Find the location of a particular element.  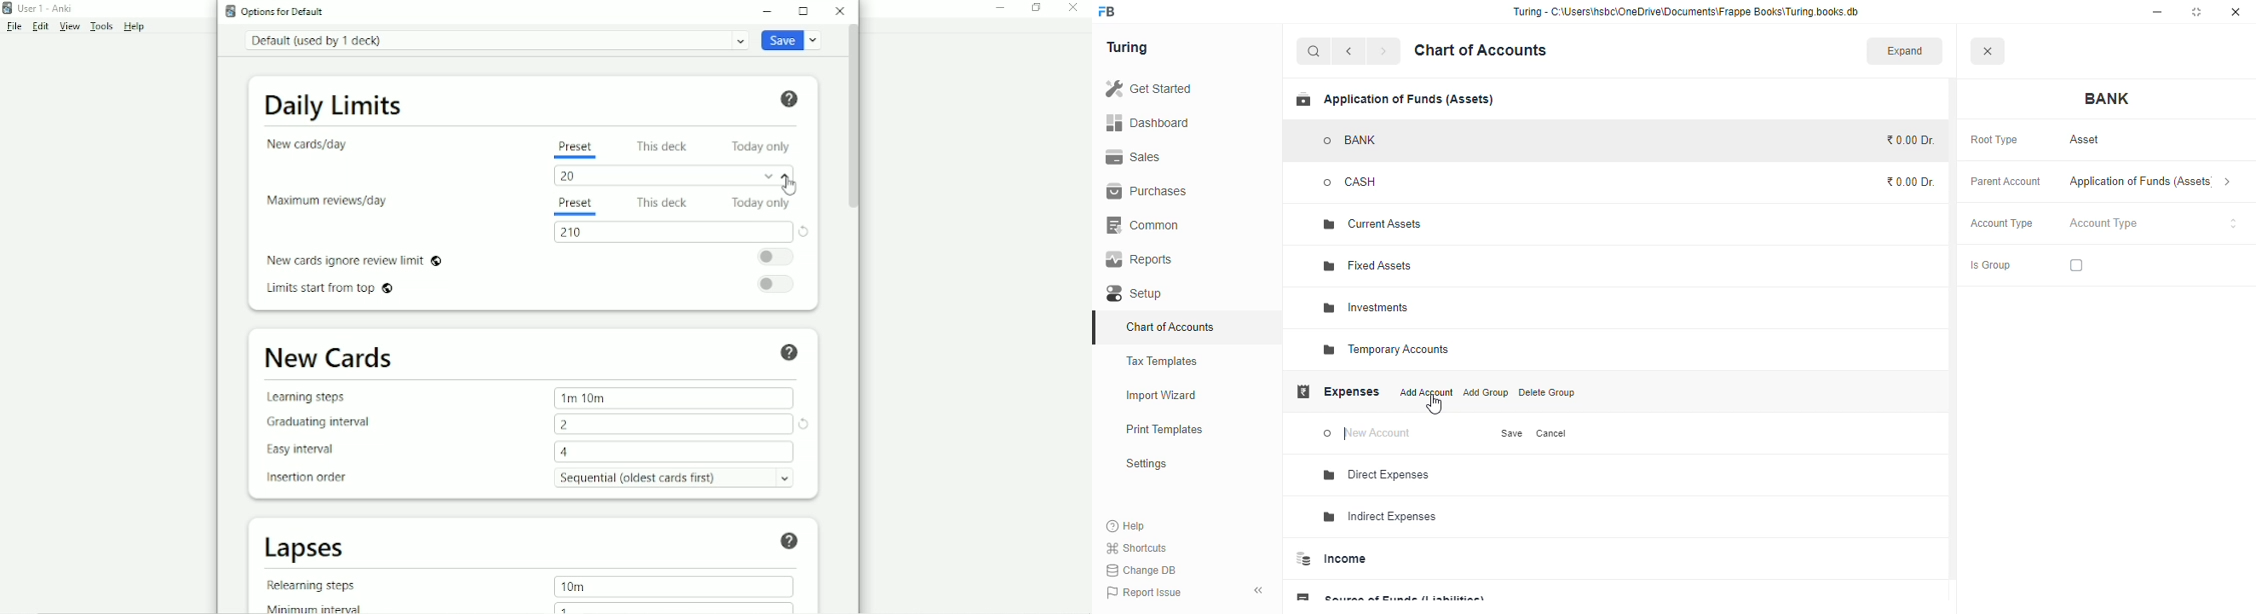

purchases is located at coordinates (1149, 192).